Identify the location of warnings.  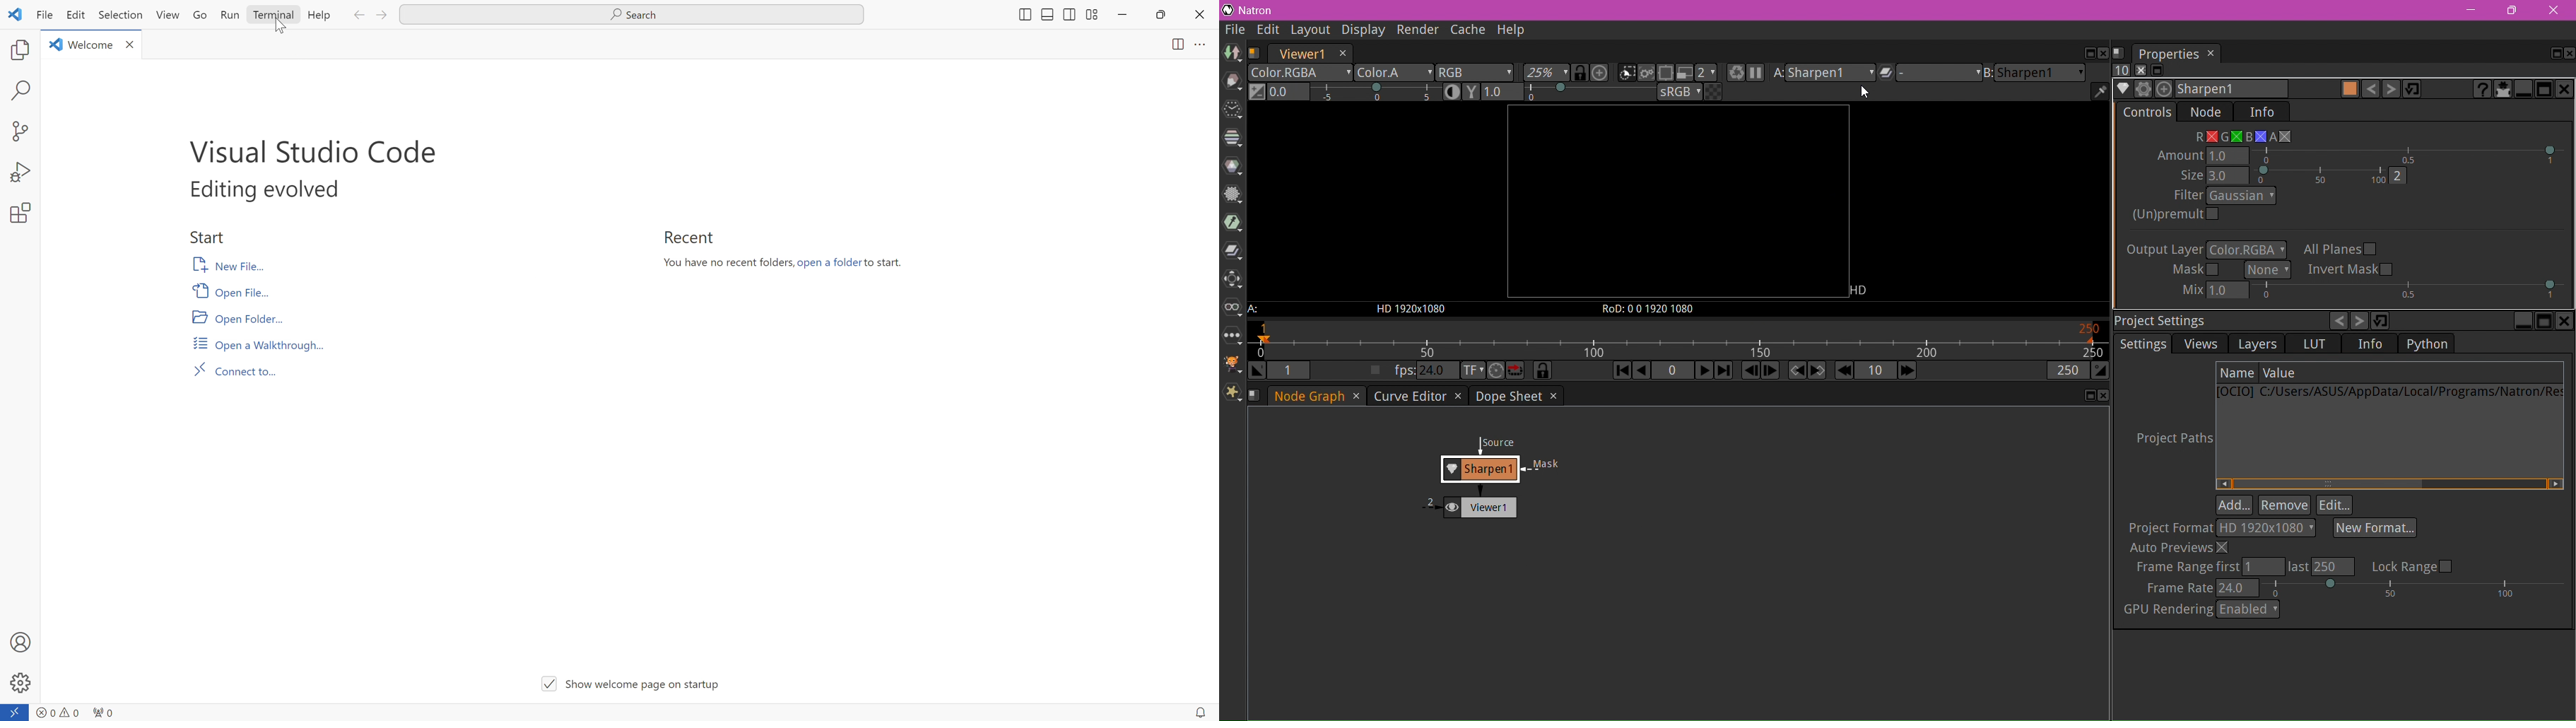
(69, 711).